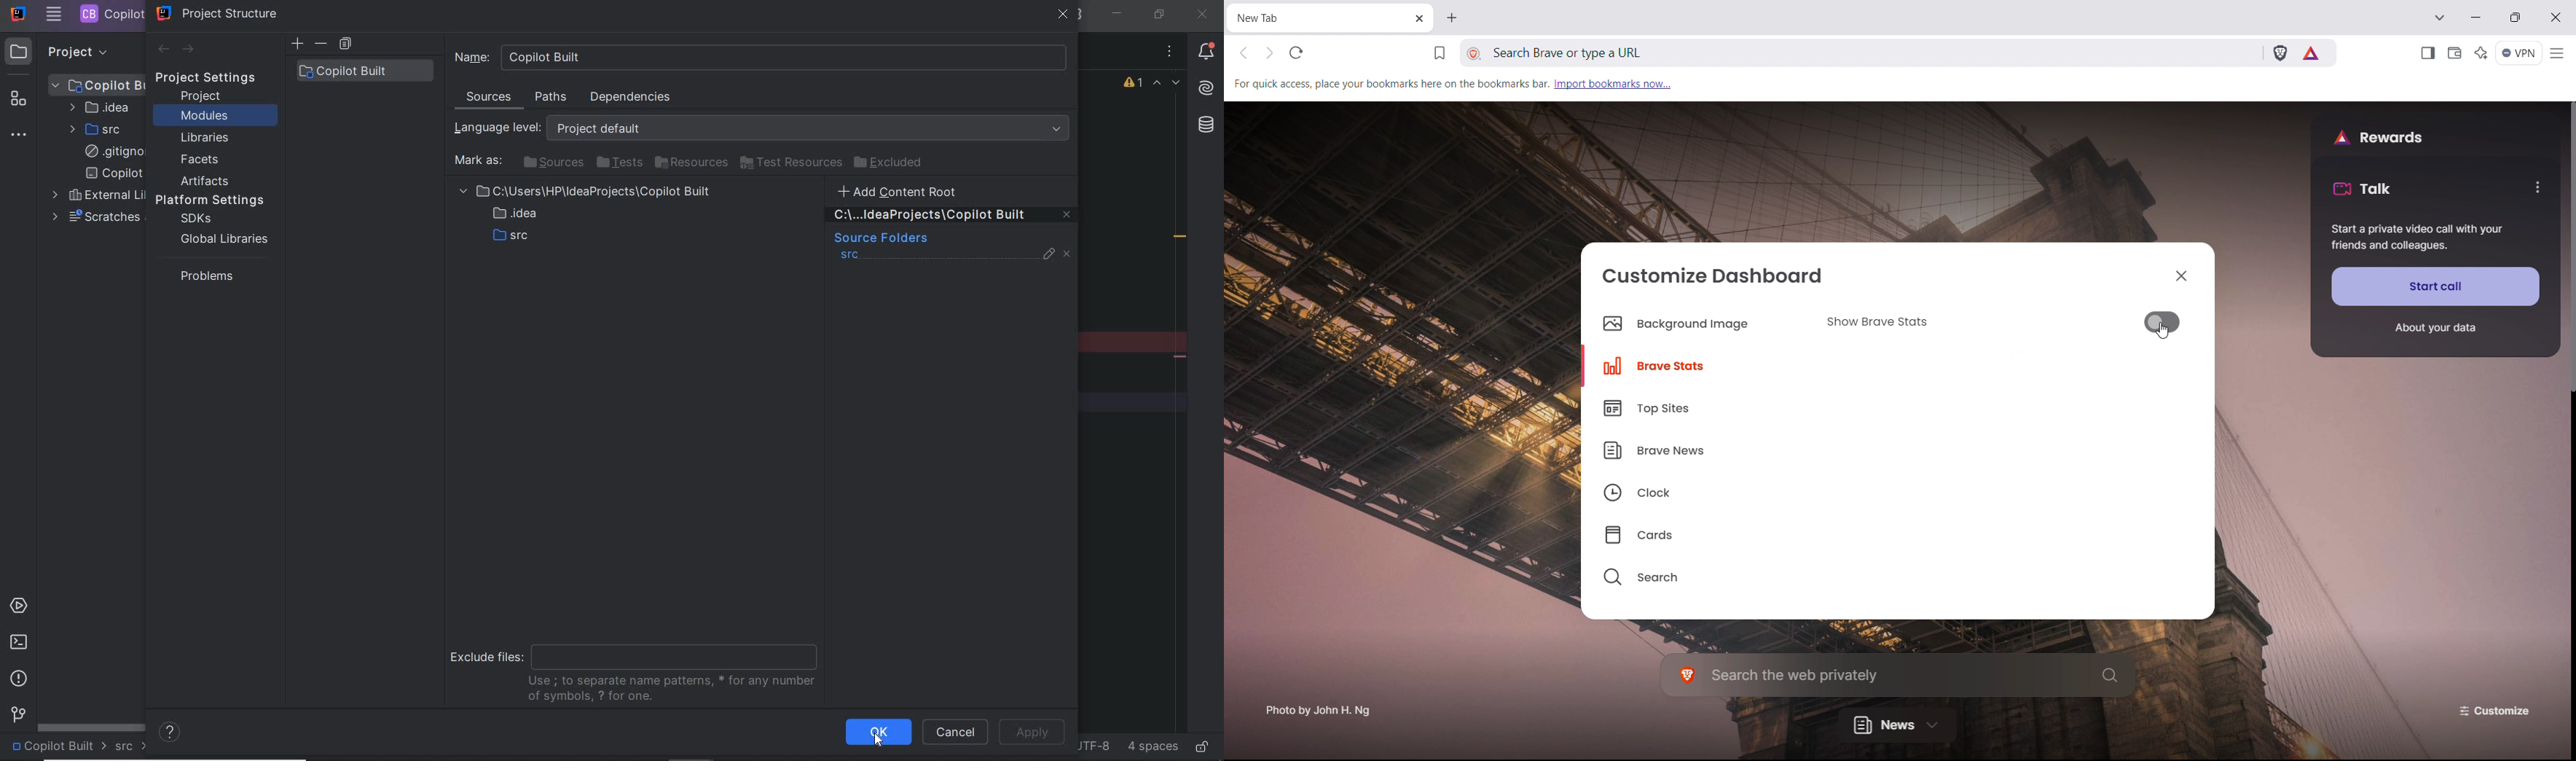  I want to click on paths, so click(553, 98).